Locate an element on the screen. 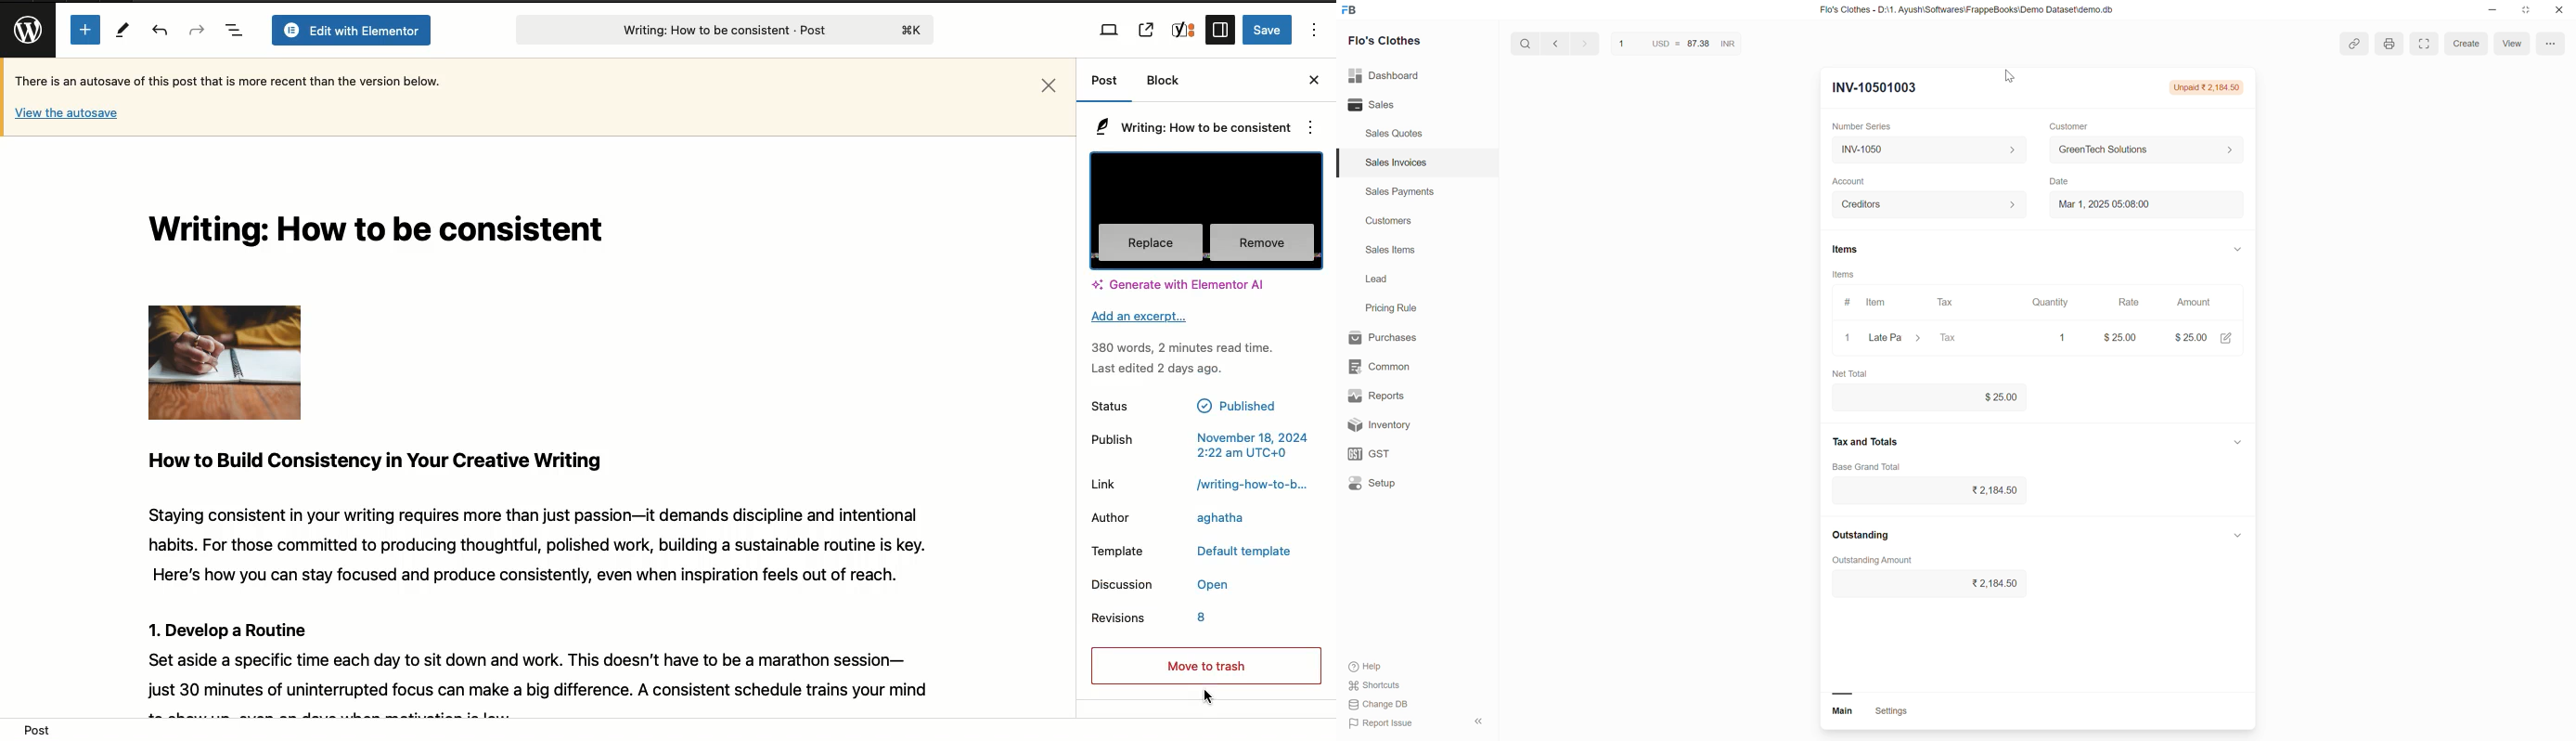 The width and height of the screenshot is (2576, 756). Move to trash is located at coordinates (1195, 664).